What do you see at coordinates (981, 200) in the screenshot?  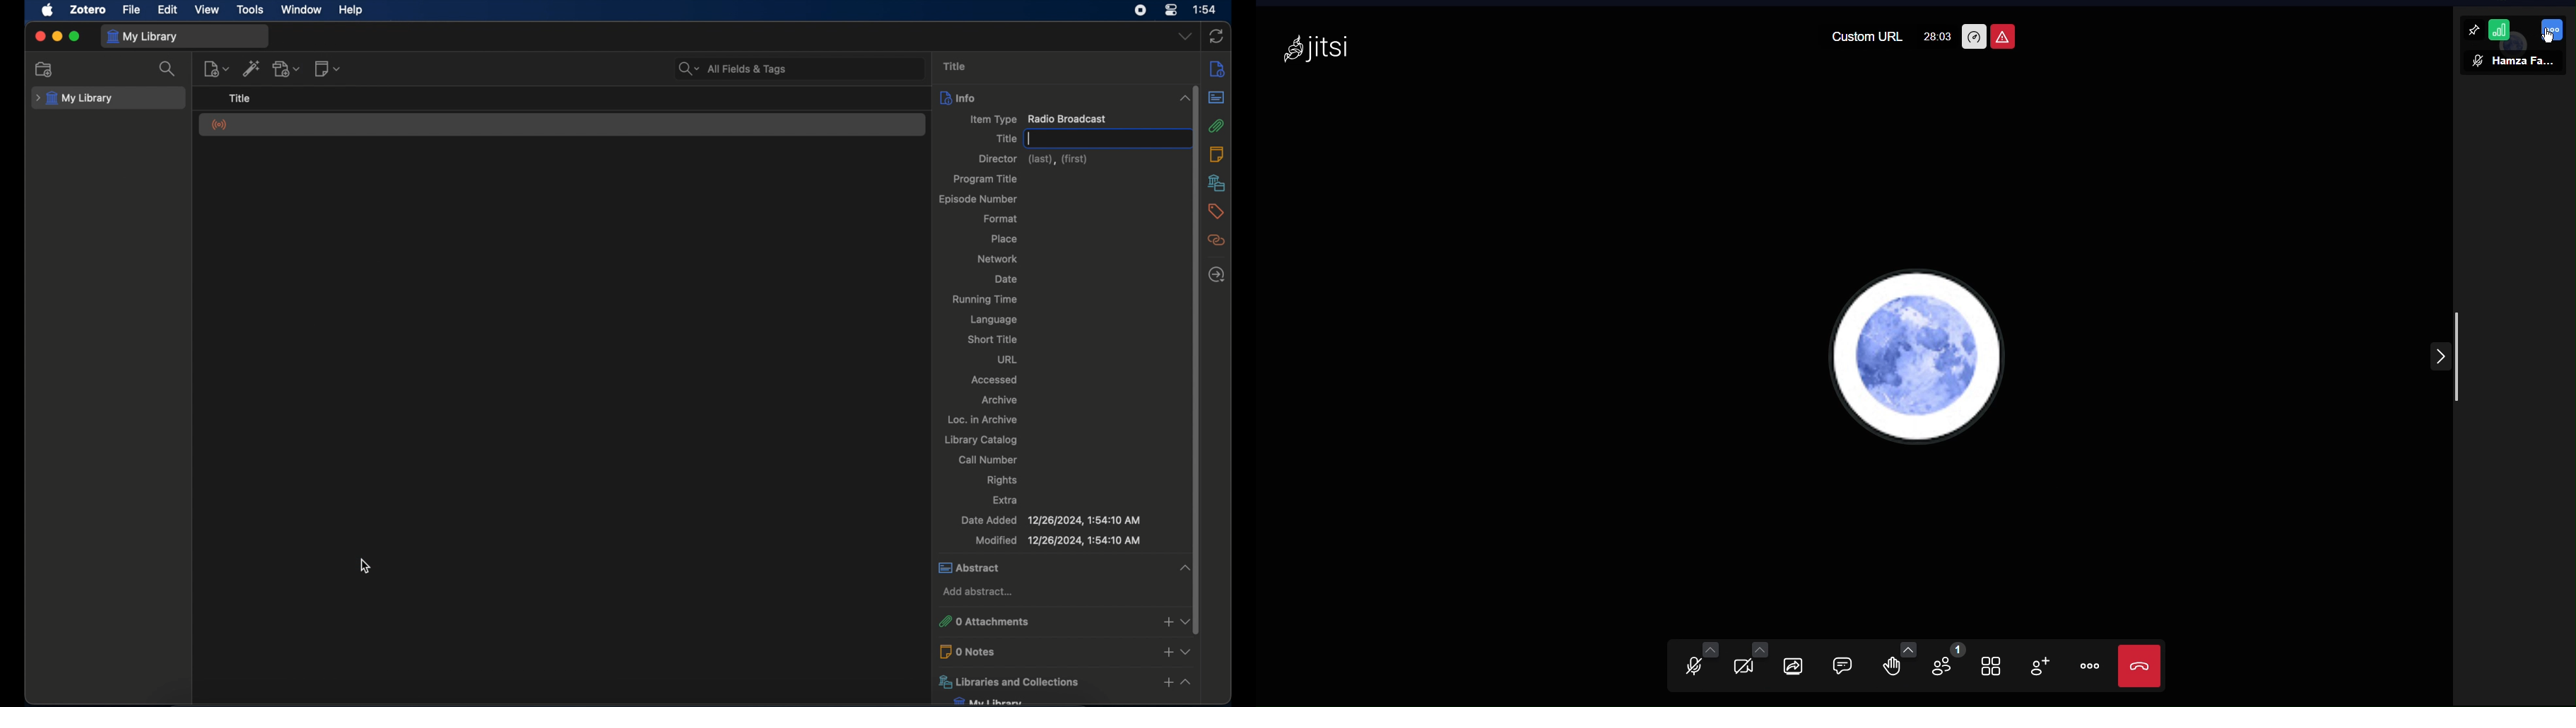 I see `episode number` at bounding box center [981, 200].